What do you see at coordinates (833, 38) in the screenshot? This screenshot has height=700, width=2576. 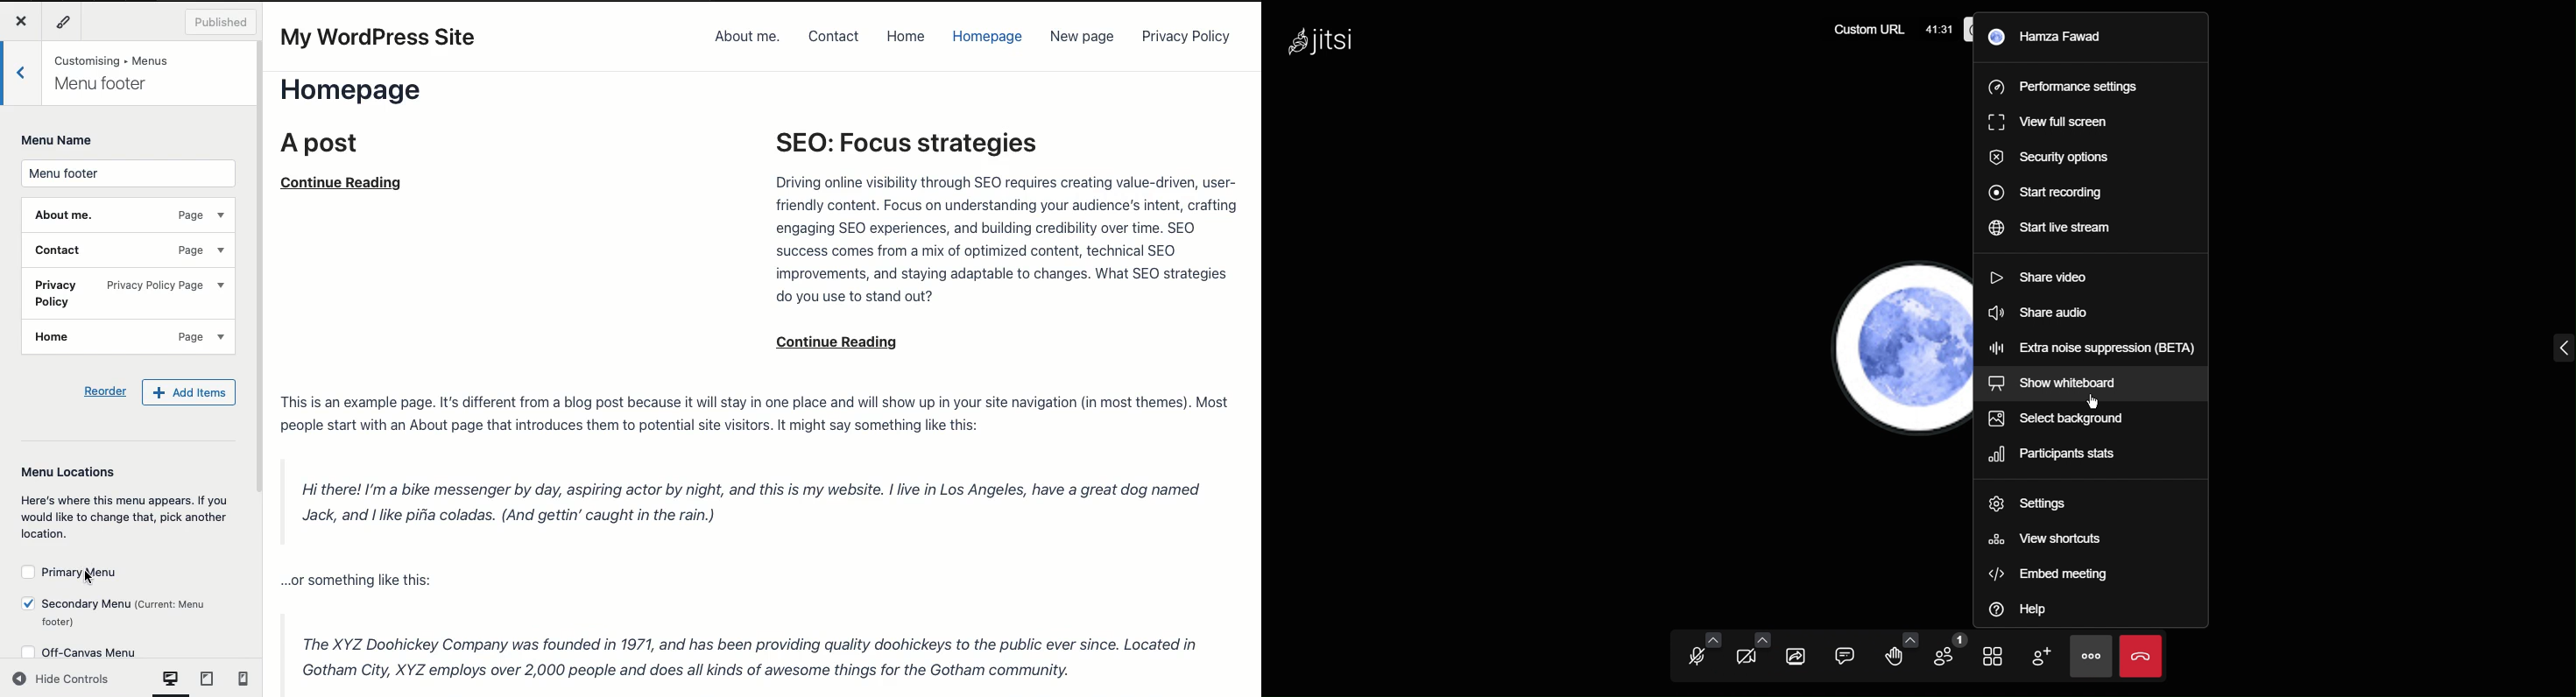 I see `Contact` at bounding box center [833, 38].